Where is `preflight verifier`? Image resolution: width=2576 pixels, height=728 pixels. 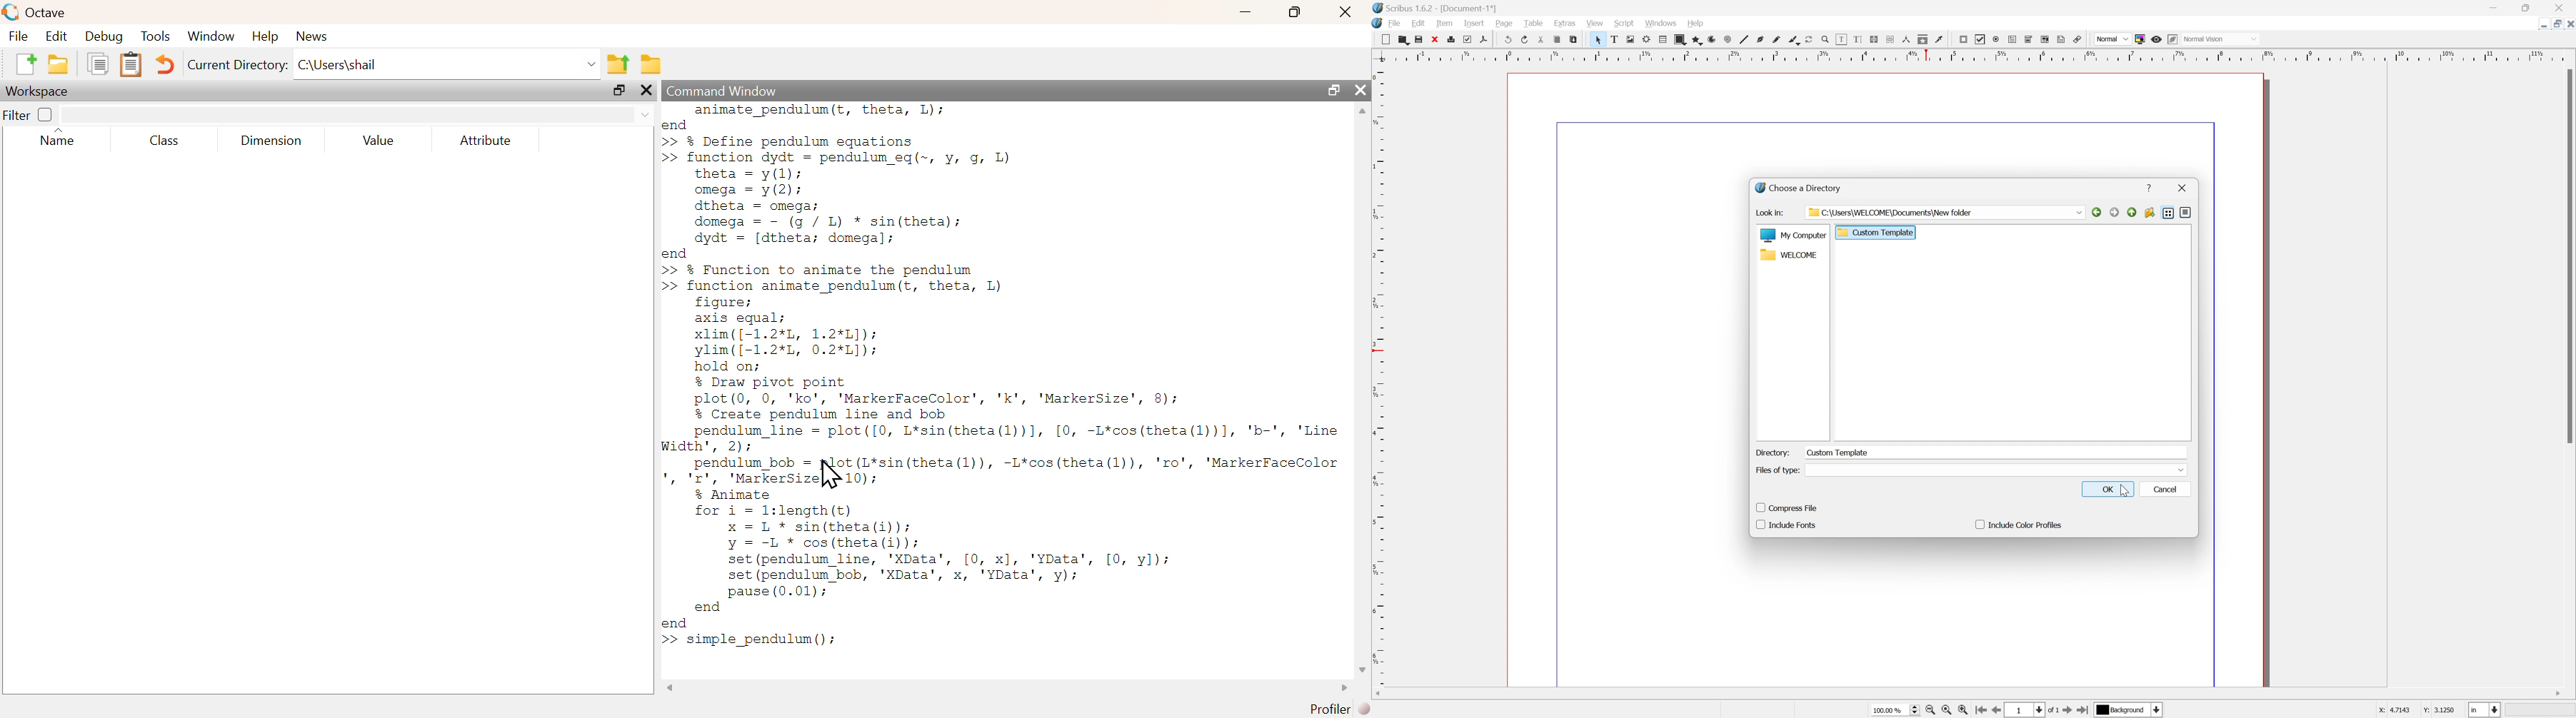
preflight verifier is located at coordinates (1465, 39).